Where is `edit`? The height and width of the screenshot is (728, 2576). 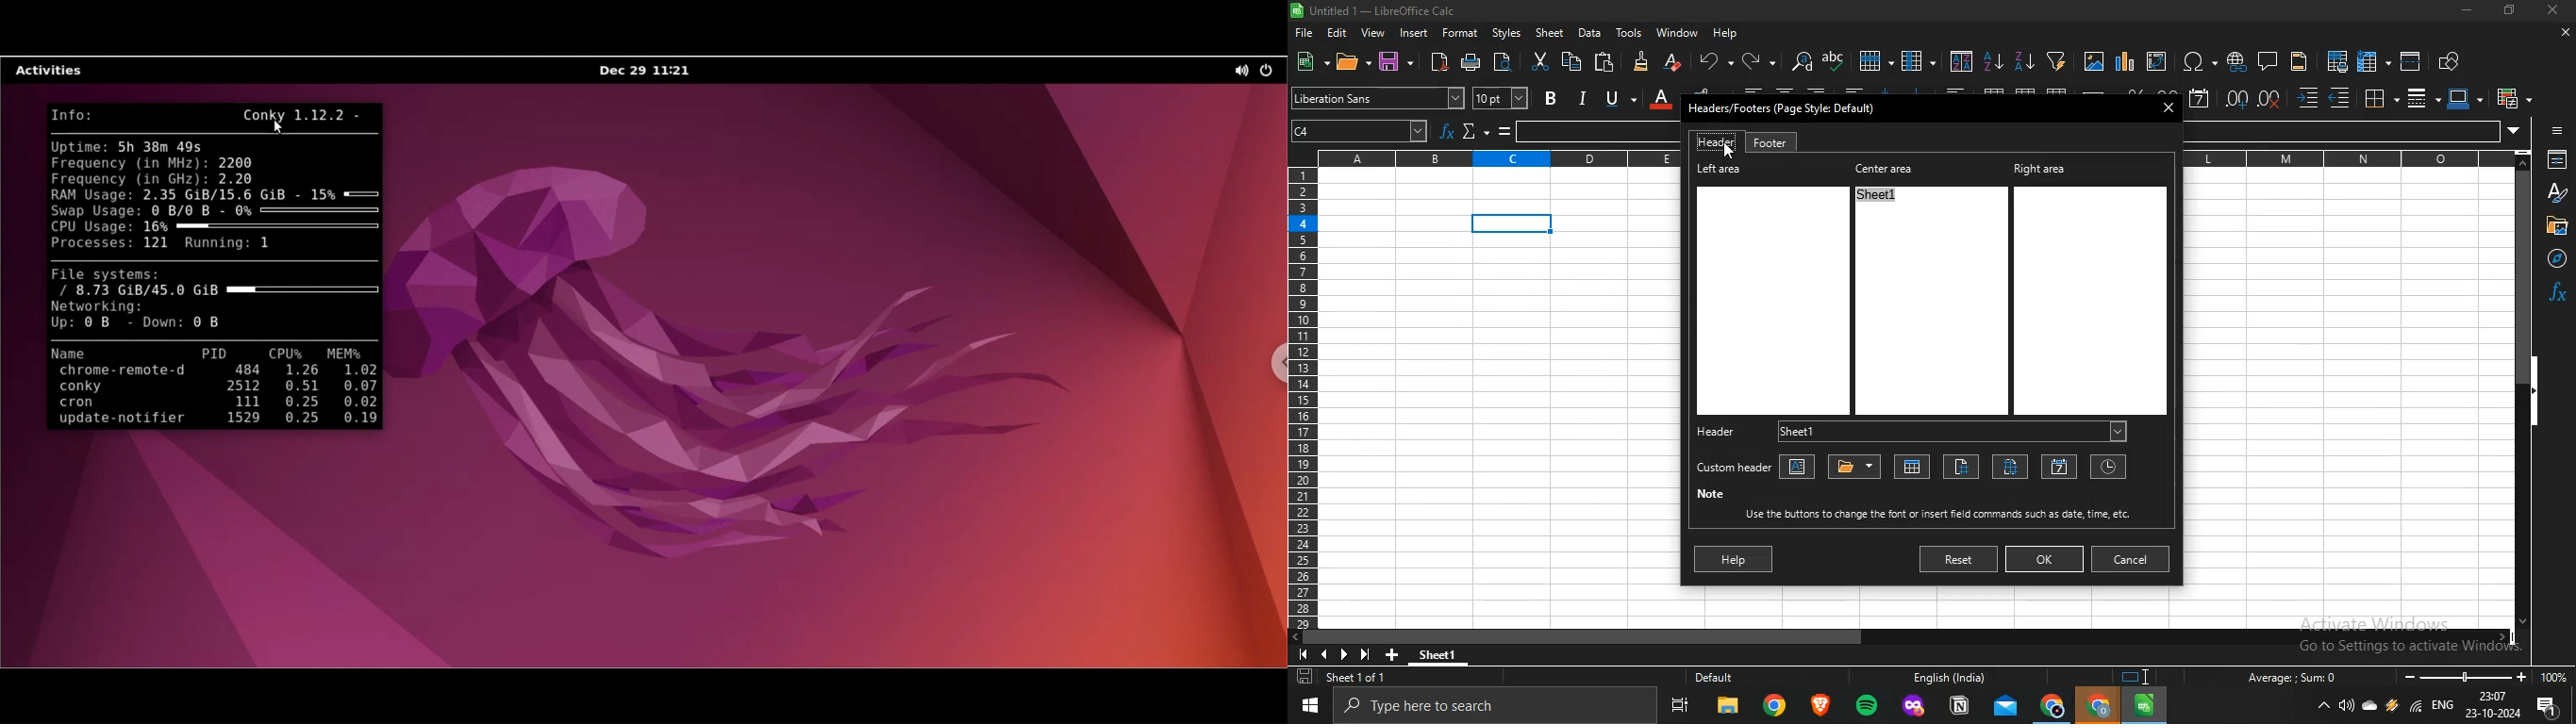 edit is located at coordinates (1339, 31).